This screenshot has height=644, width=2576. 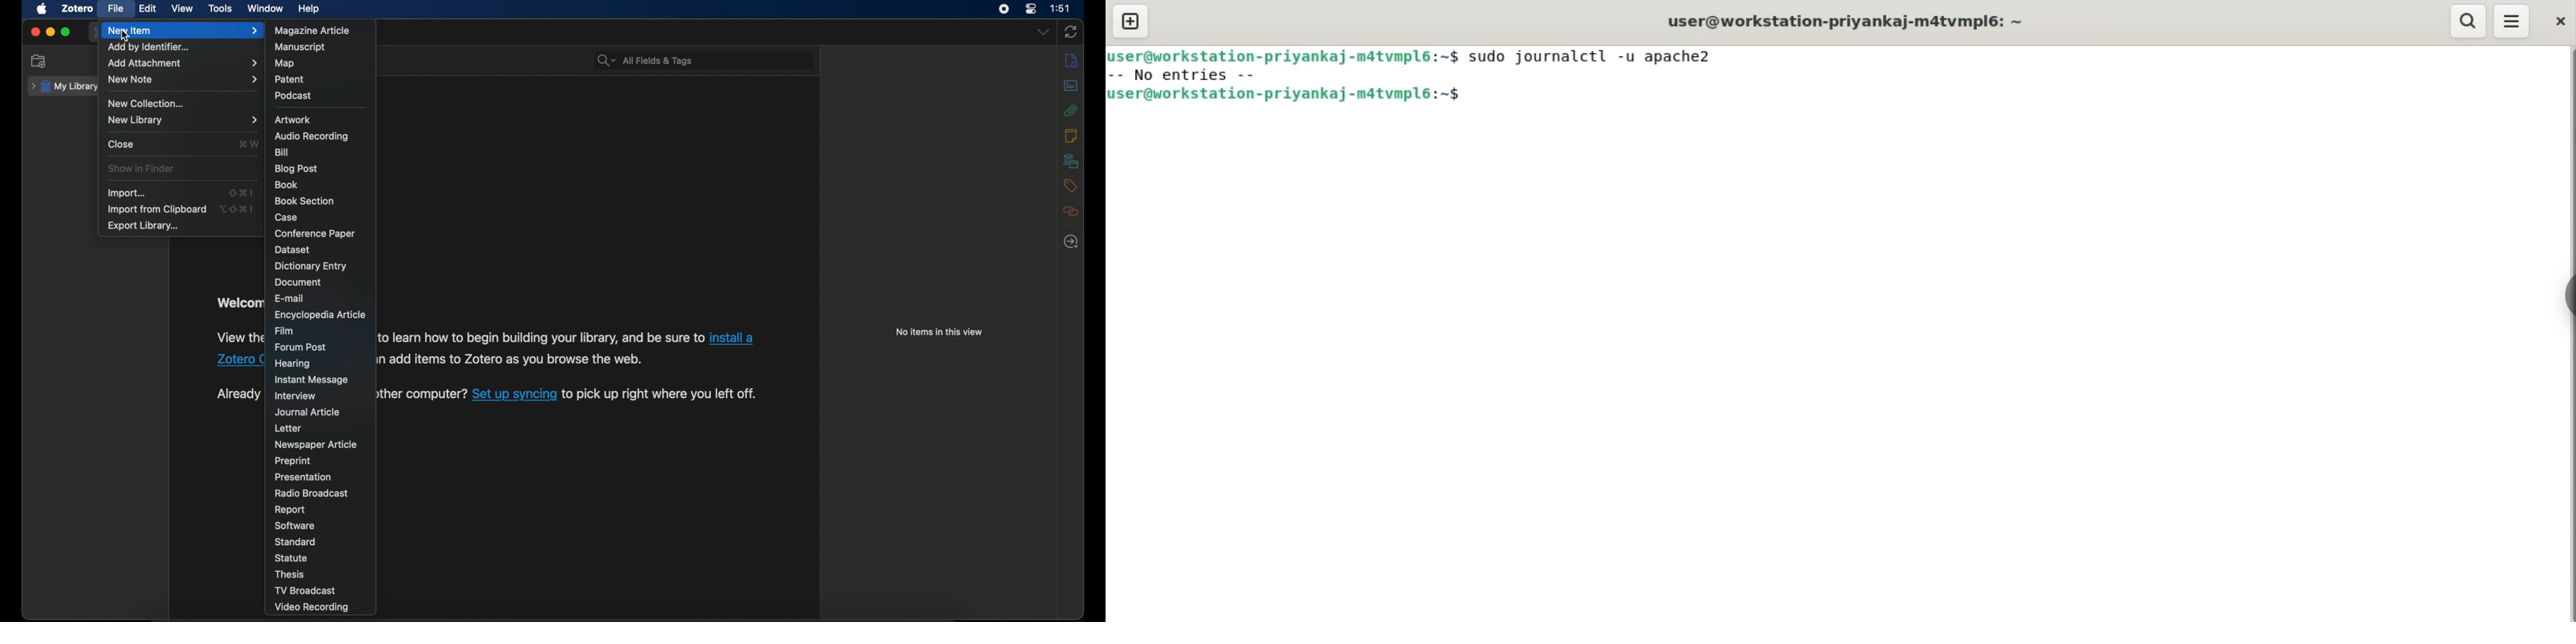 What do you see at coordinates (148, 103) in the screenshot?
I see `new collection` at bounding box center [148, 103].